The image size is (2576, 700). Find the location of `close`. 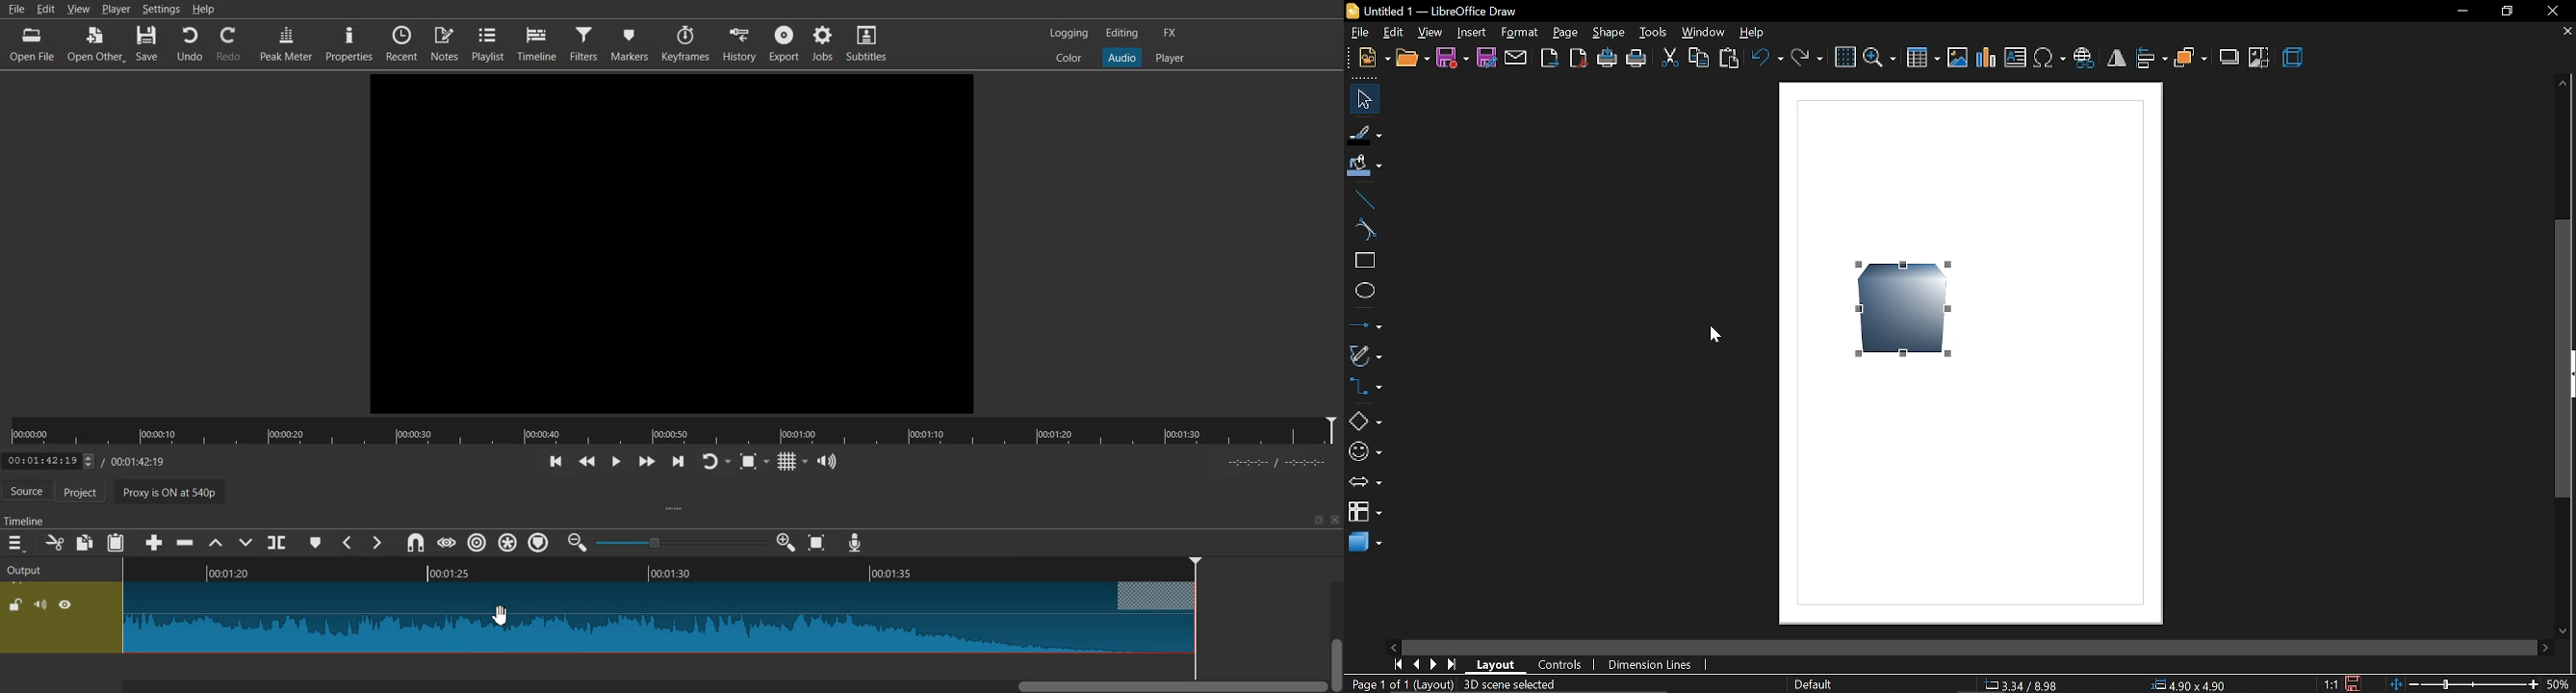

close is located at coordinates (2555, 10).